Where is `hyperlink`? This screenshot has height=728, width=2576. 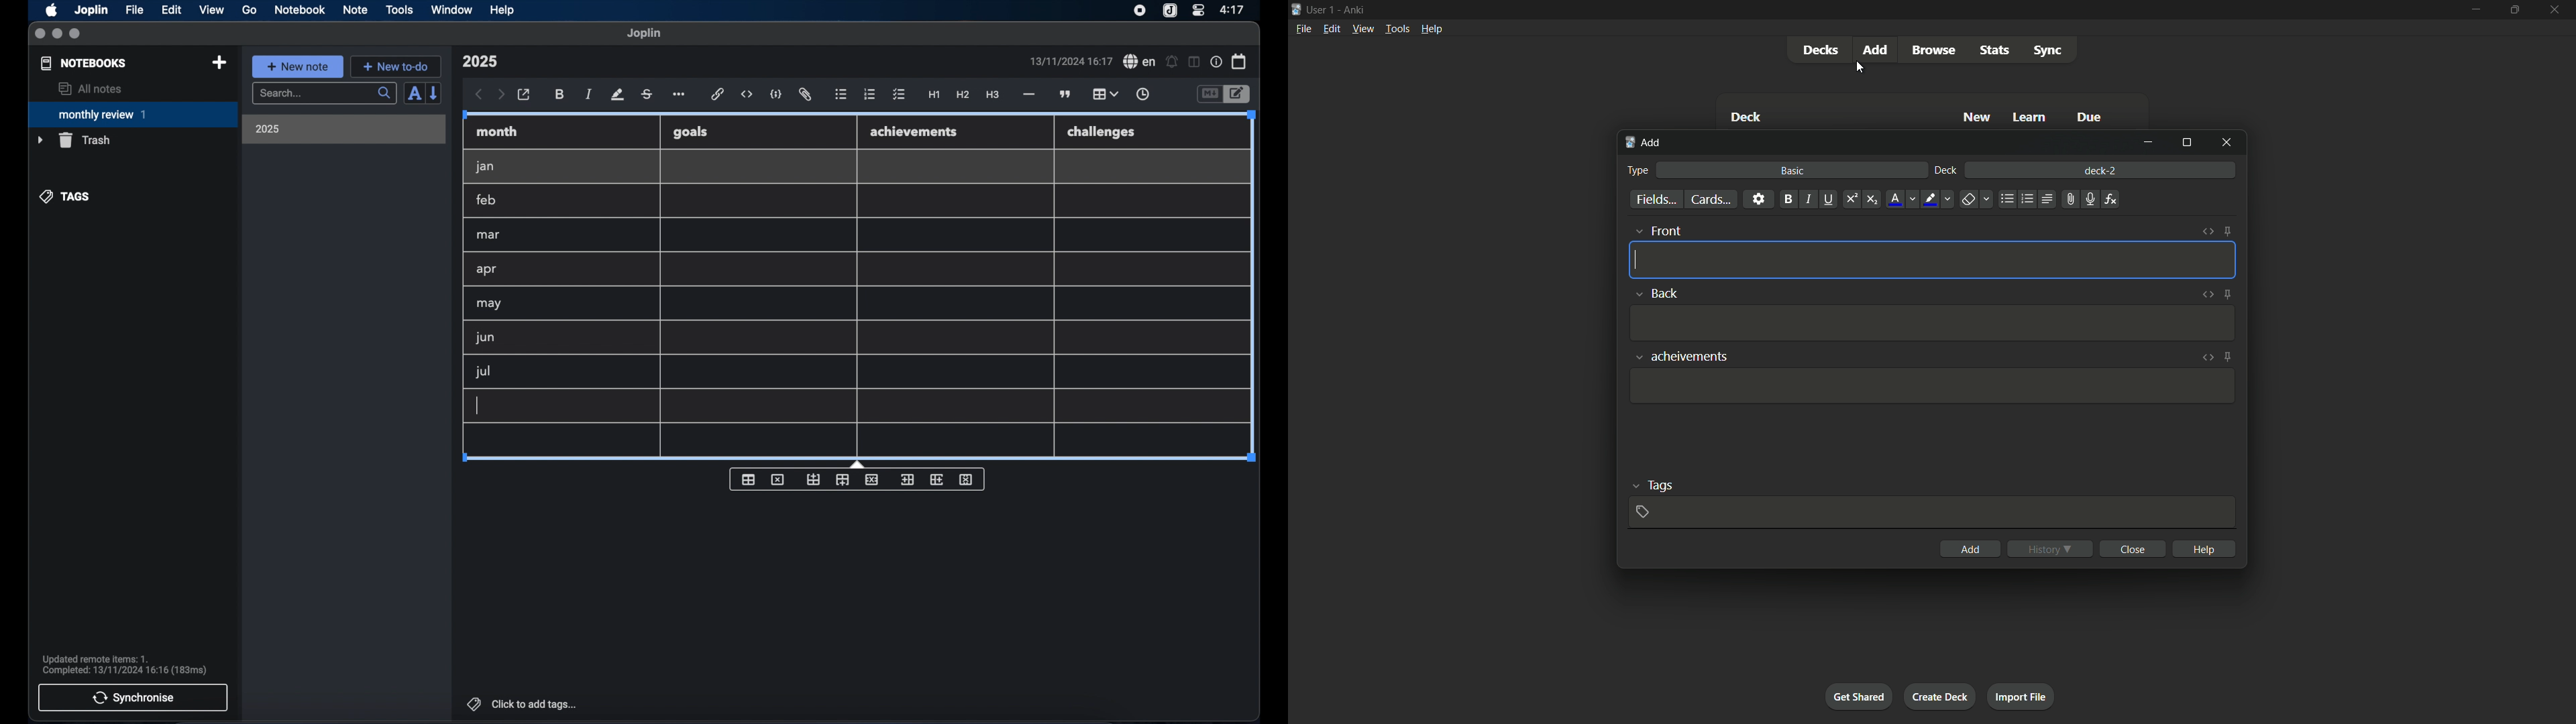 hyperlink is located at coordinates (718, 94).